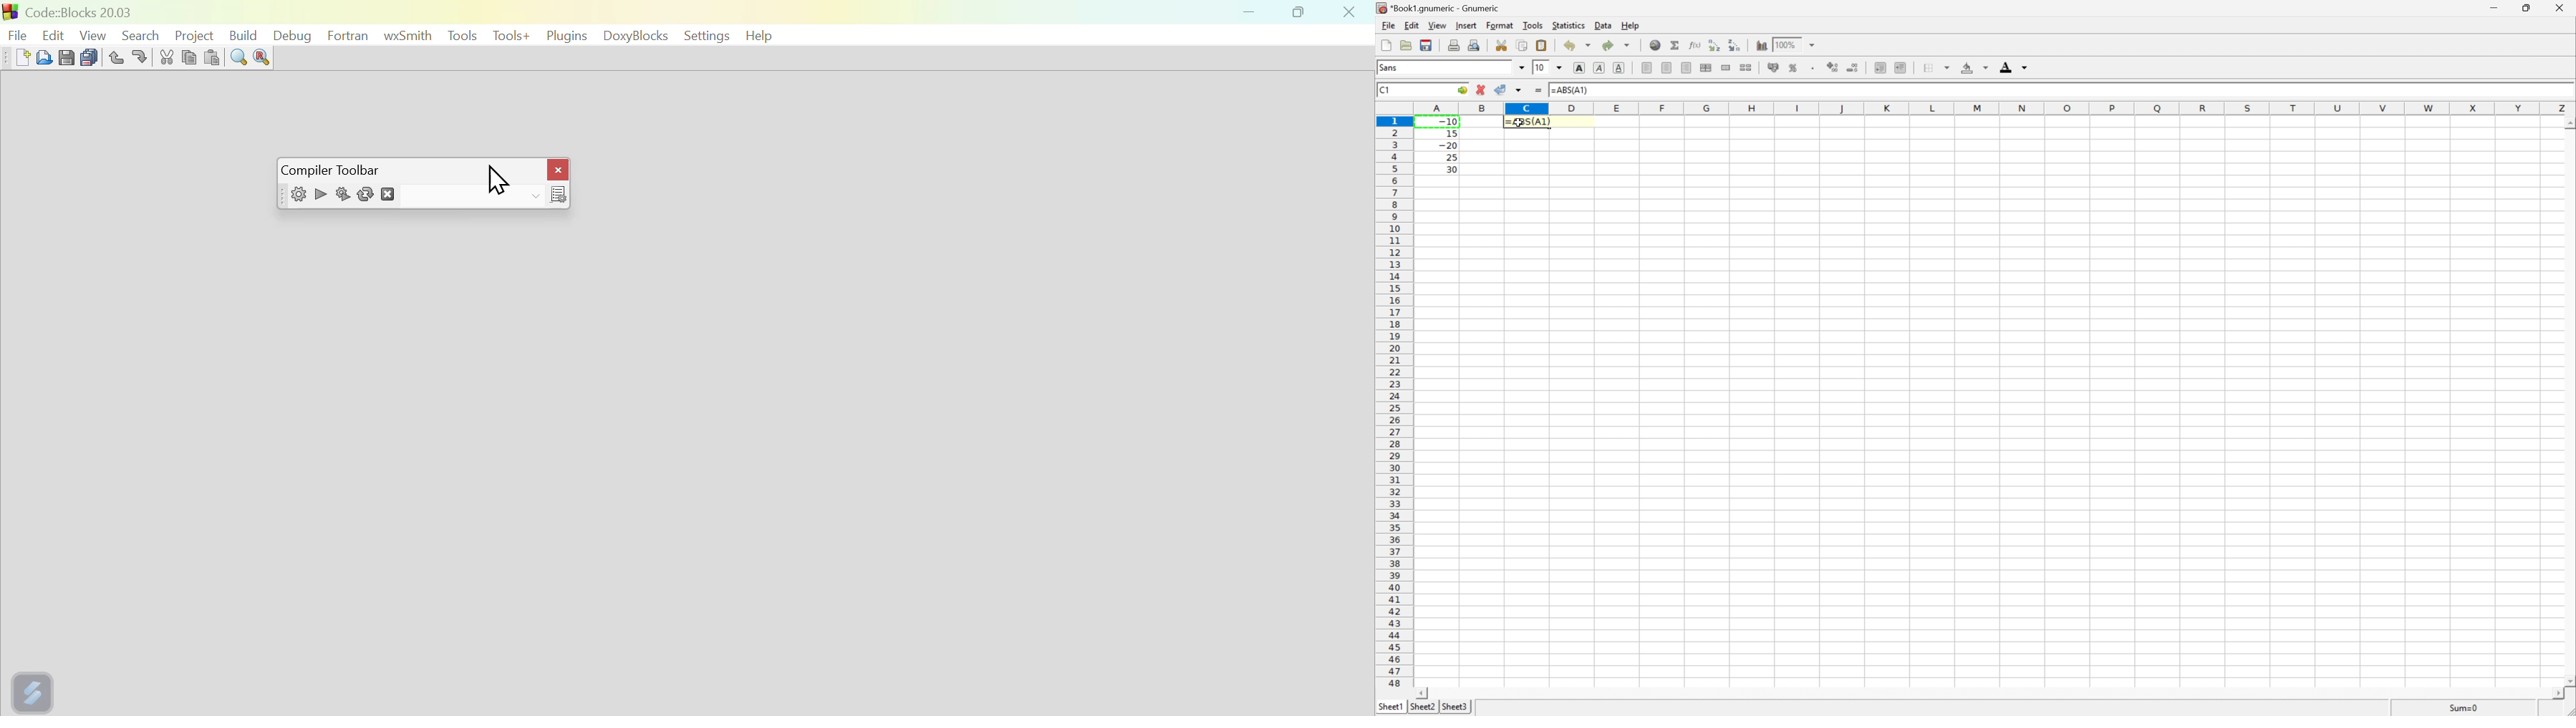 The image size is (2576, 728). Describe the element at coordinates (1540, 91) in the screenshot. I see `Enter formula` at that location.